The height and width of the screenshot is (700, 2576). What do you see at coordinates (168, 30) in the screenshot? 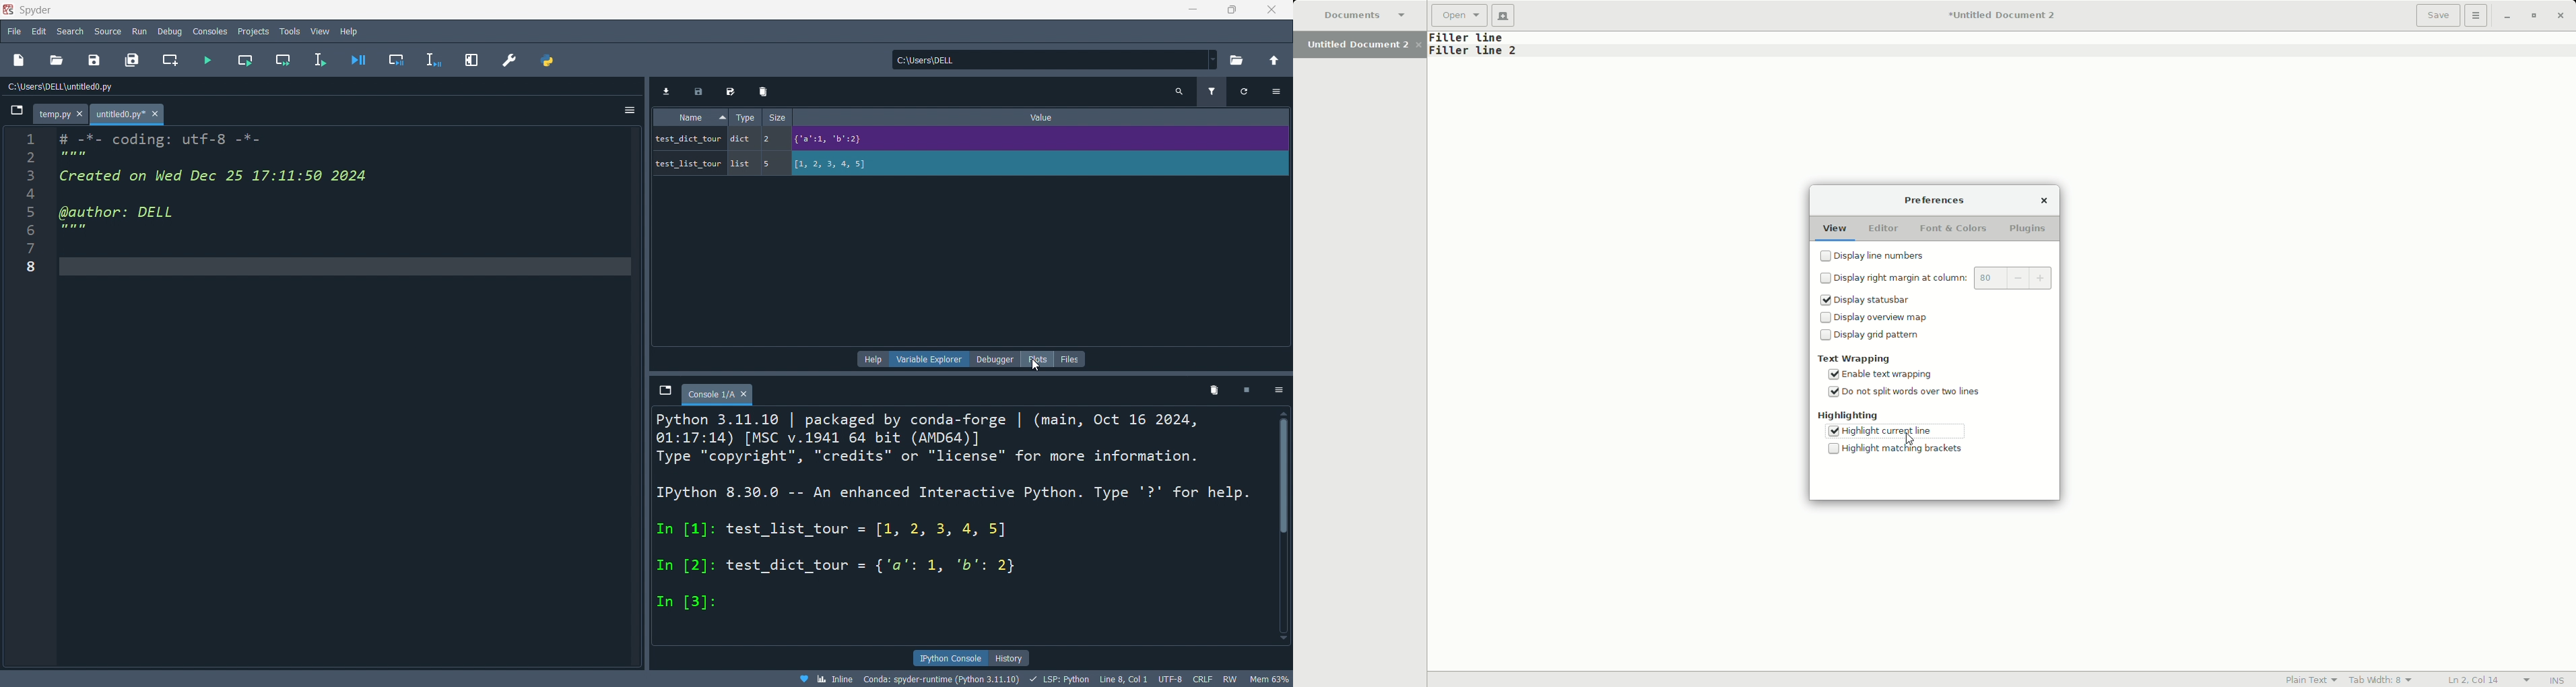
I see `debug` at bounding box center [168, 30].